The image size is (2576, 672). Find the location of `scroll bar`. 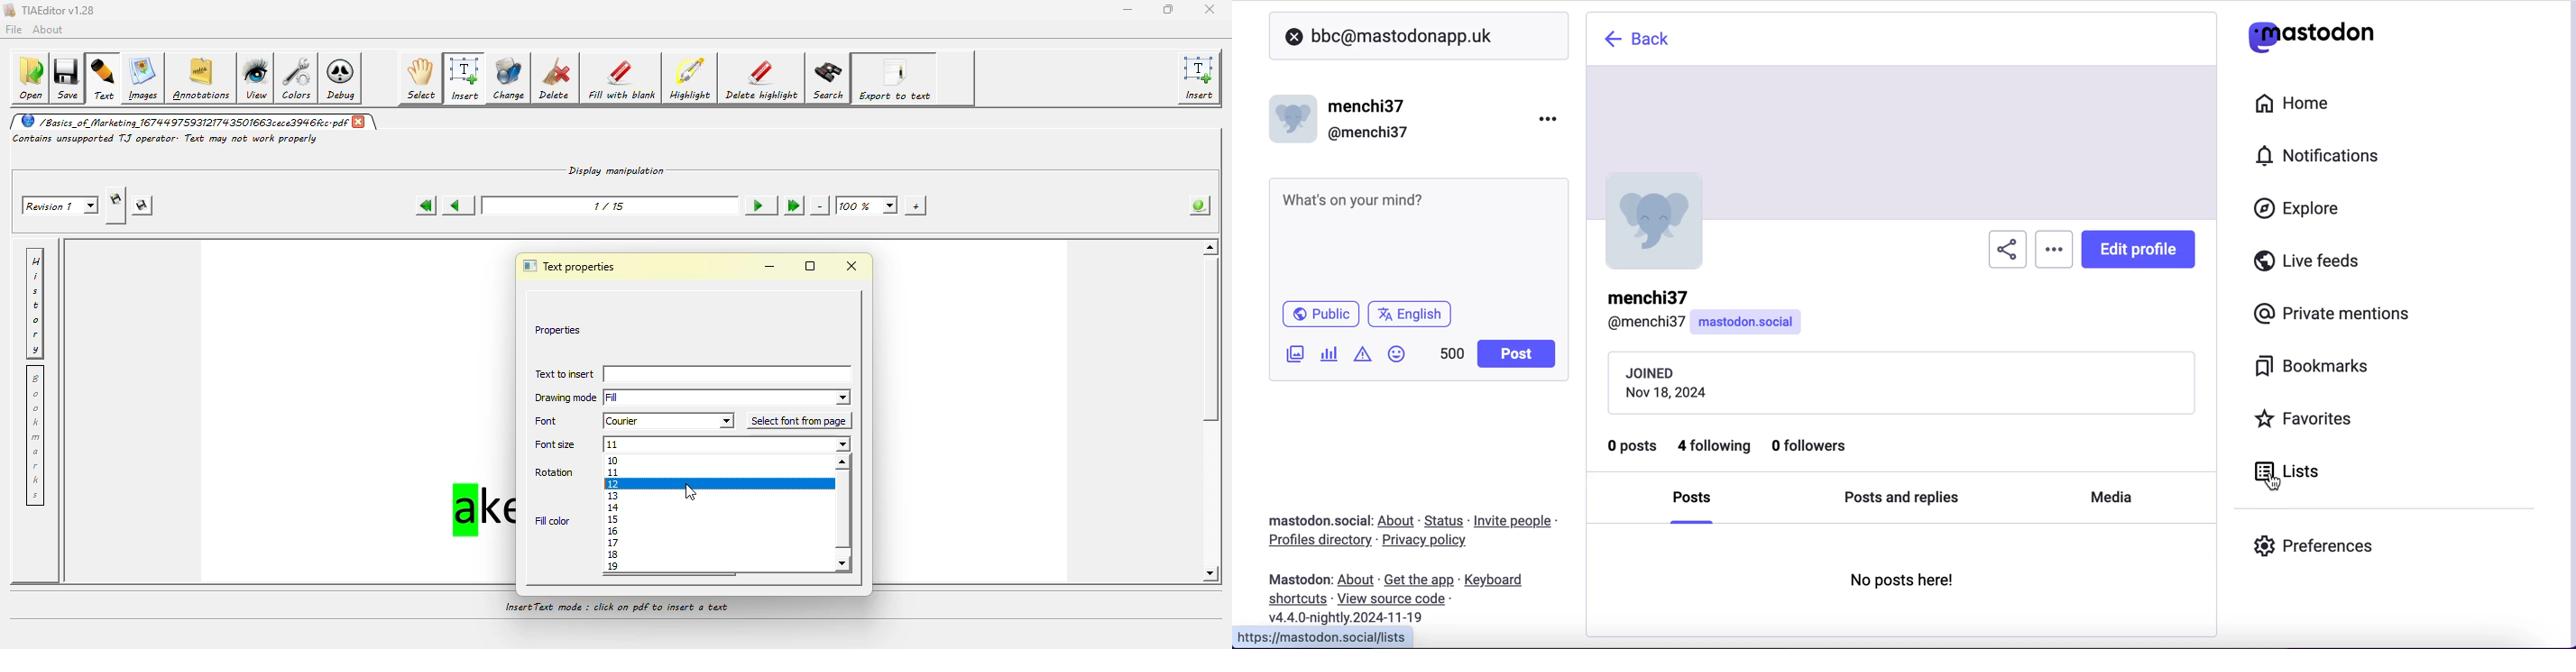

scroll bar is located at coordinates (2568, 321).